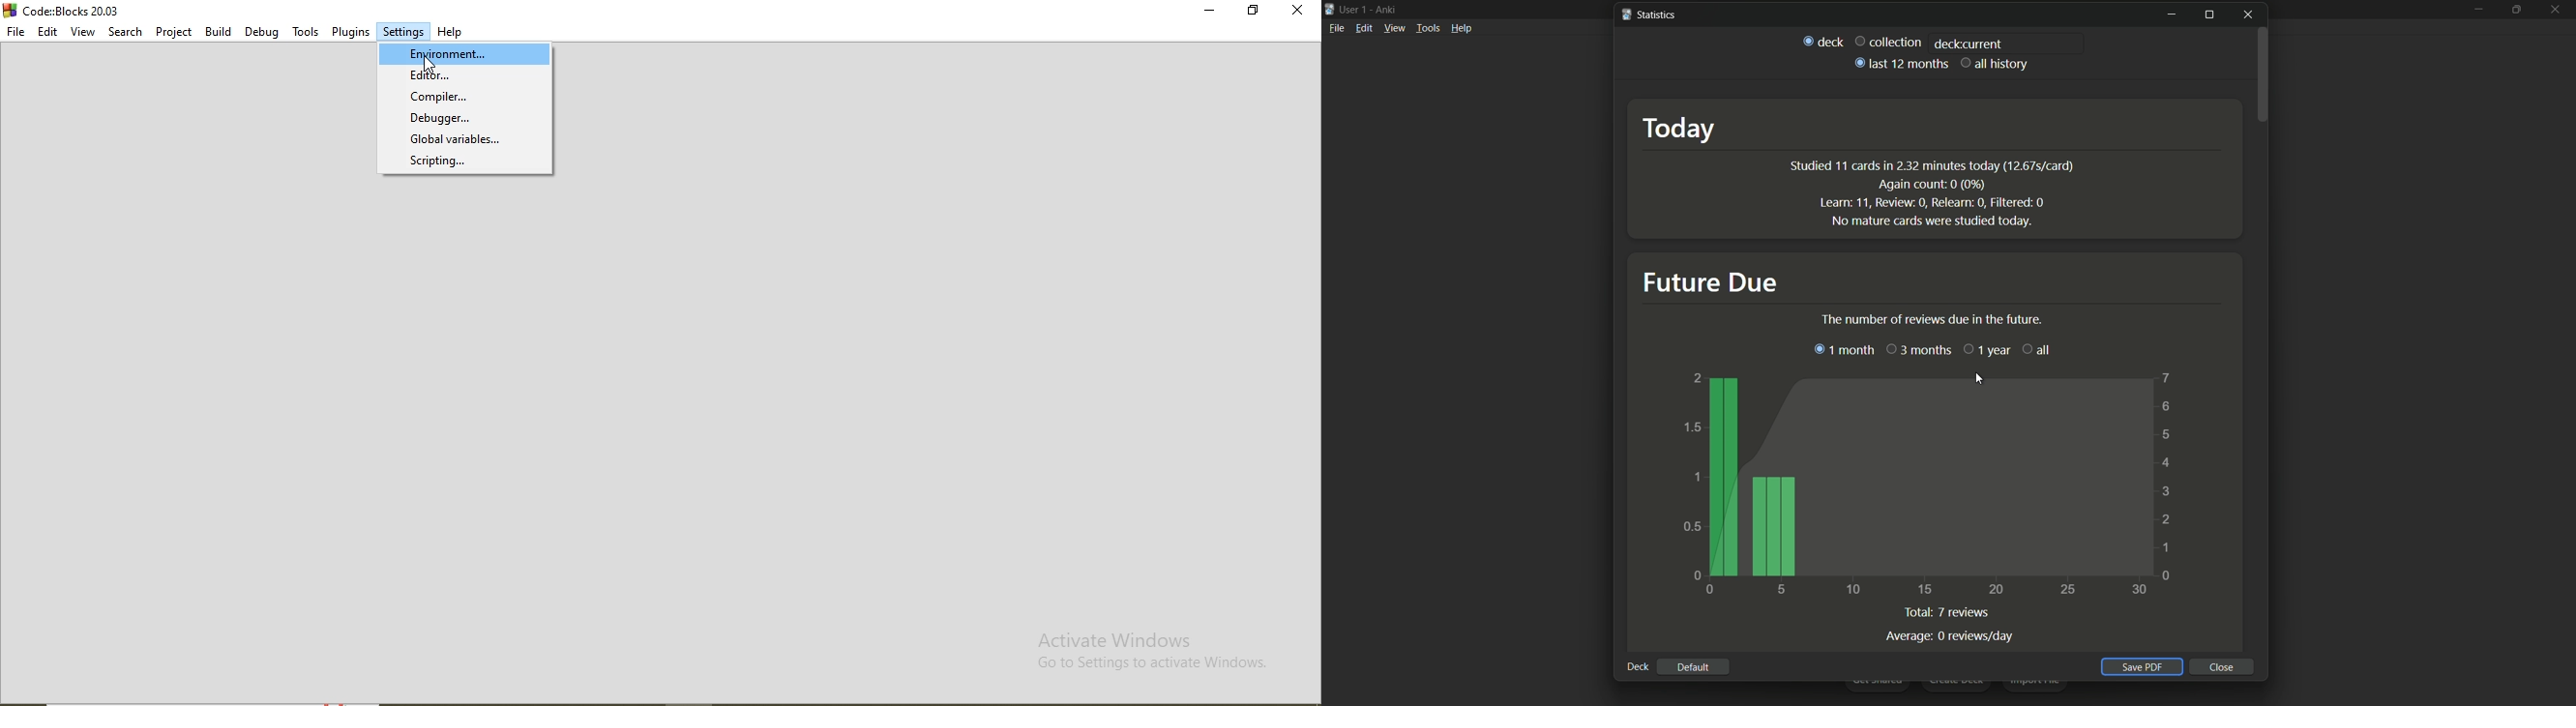 This screenshot has width=2576, height=728. What do you see at coordinates (1637, 666) in the screenshot?
I see `deck` at bounding box center [1637, 666].